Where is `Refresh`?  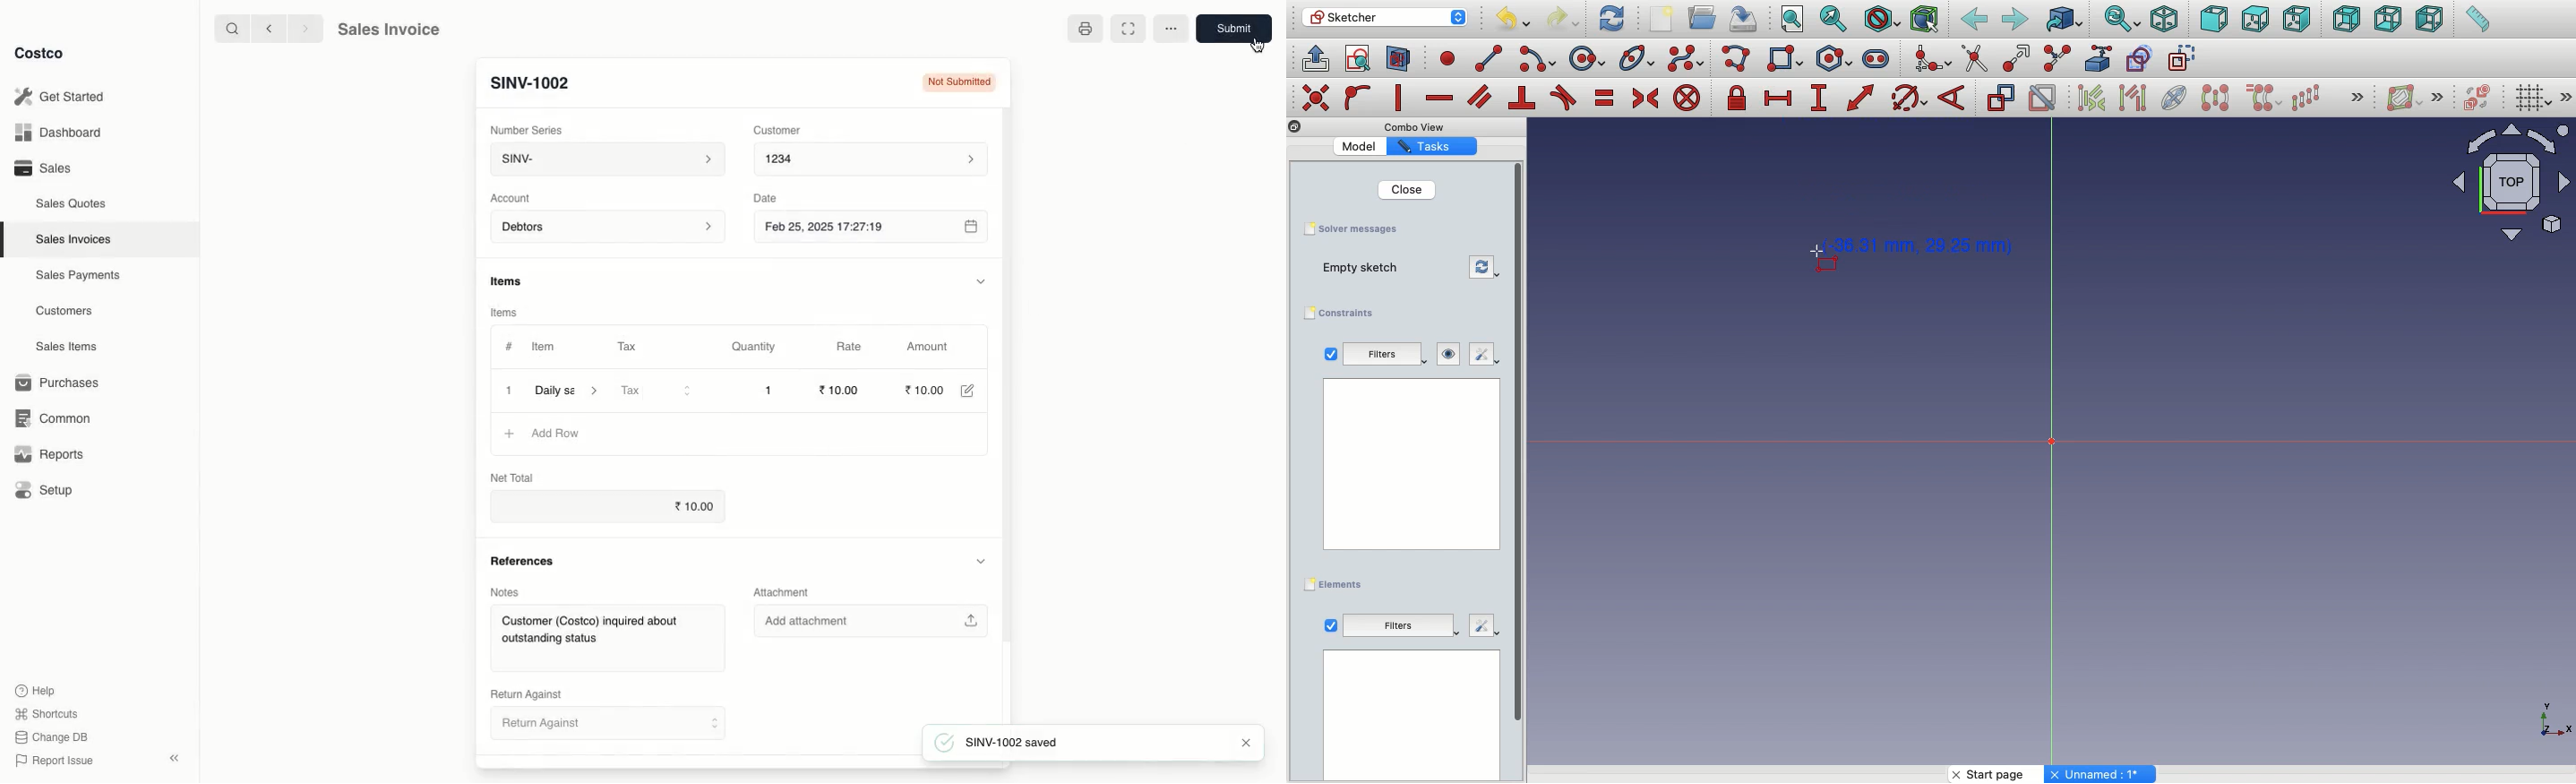
Refresh is located at coordinates (1611, 17).